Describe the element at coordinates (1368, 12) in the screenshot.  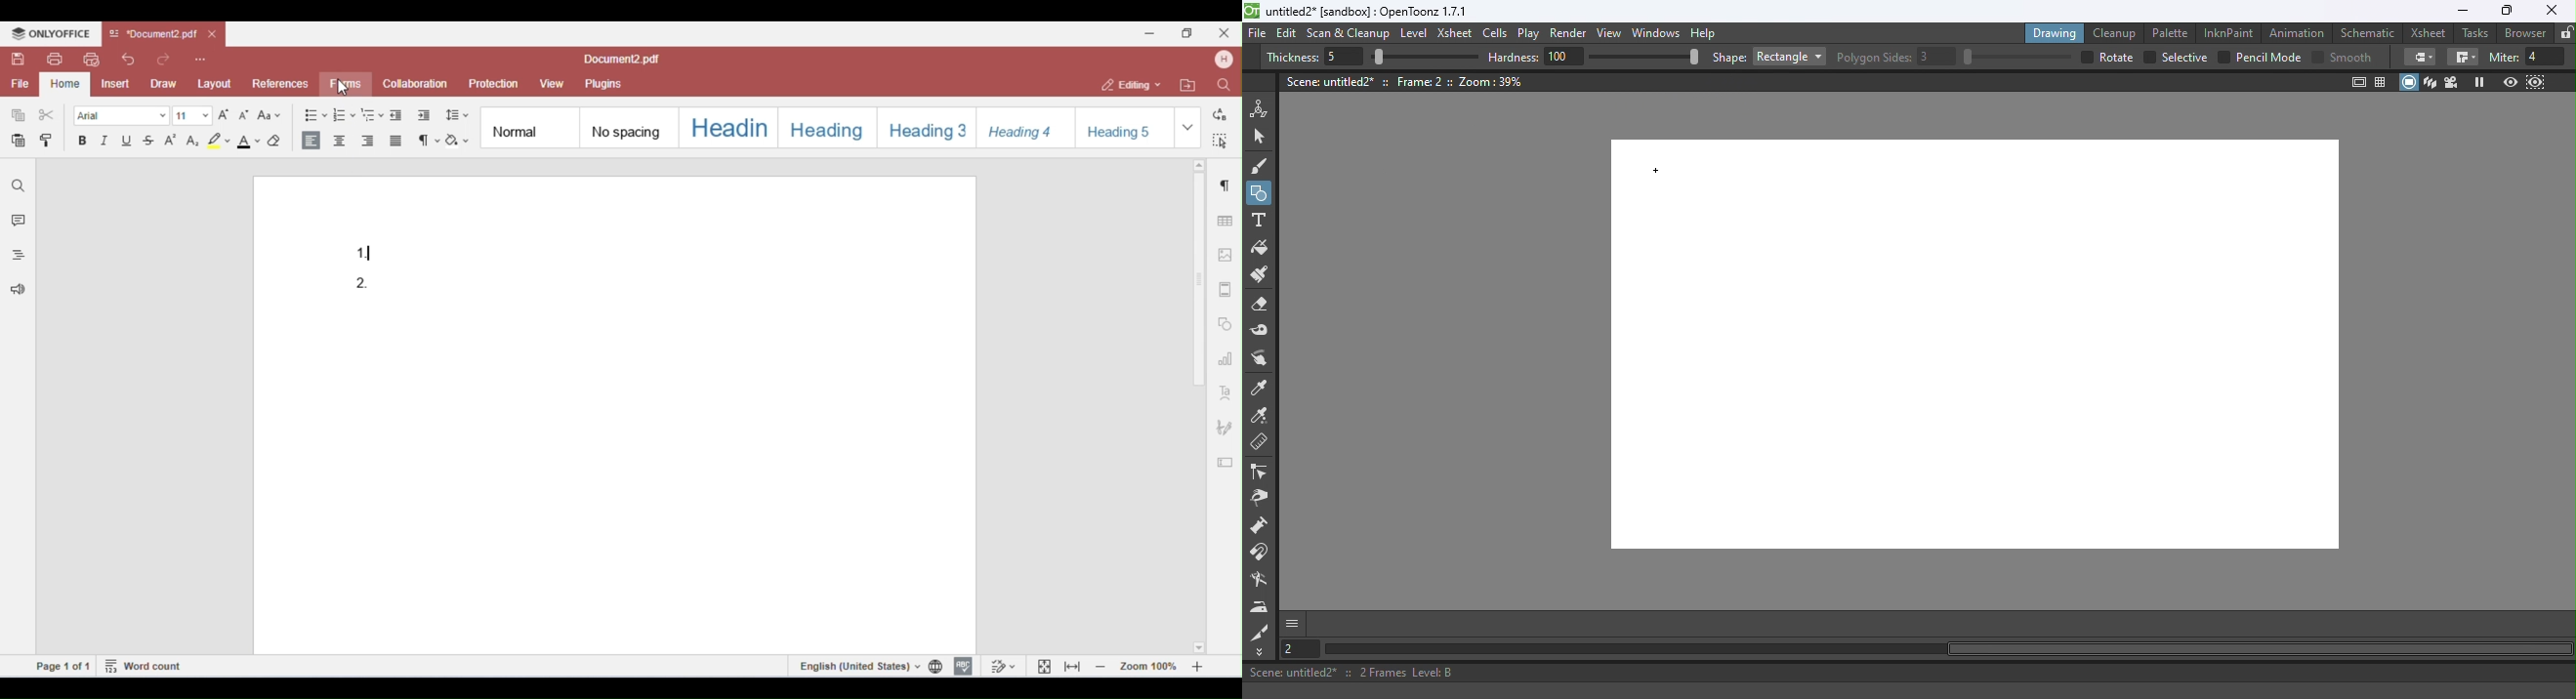
I see `File name` at that location.